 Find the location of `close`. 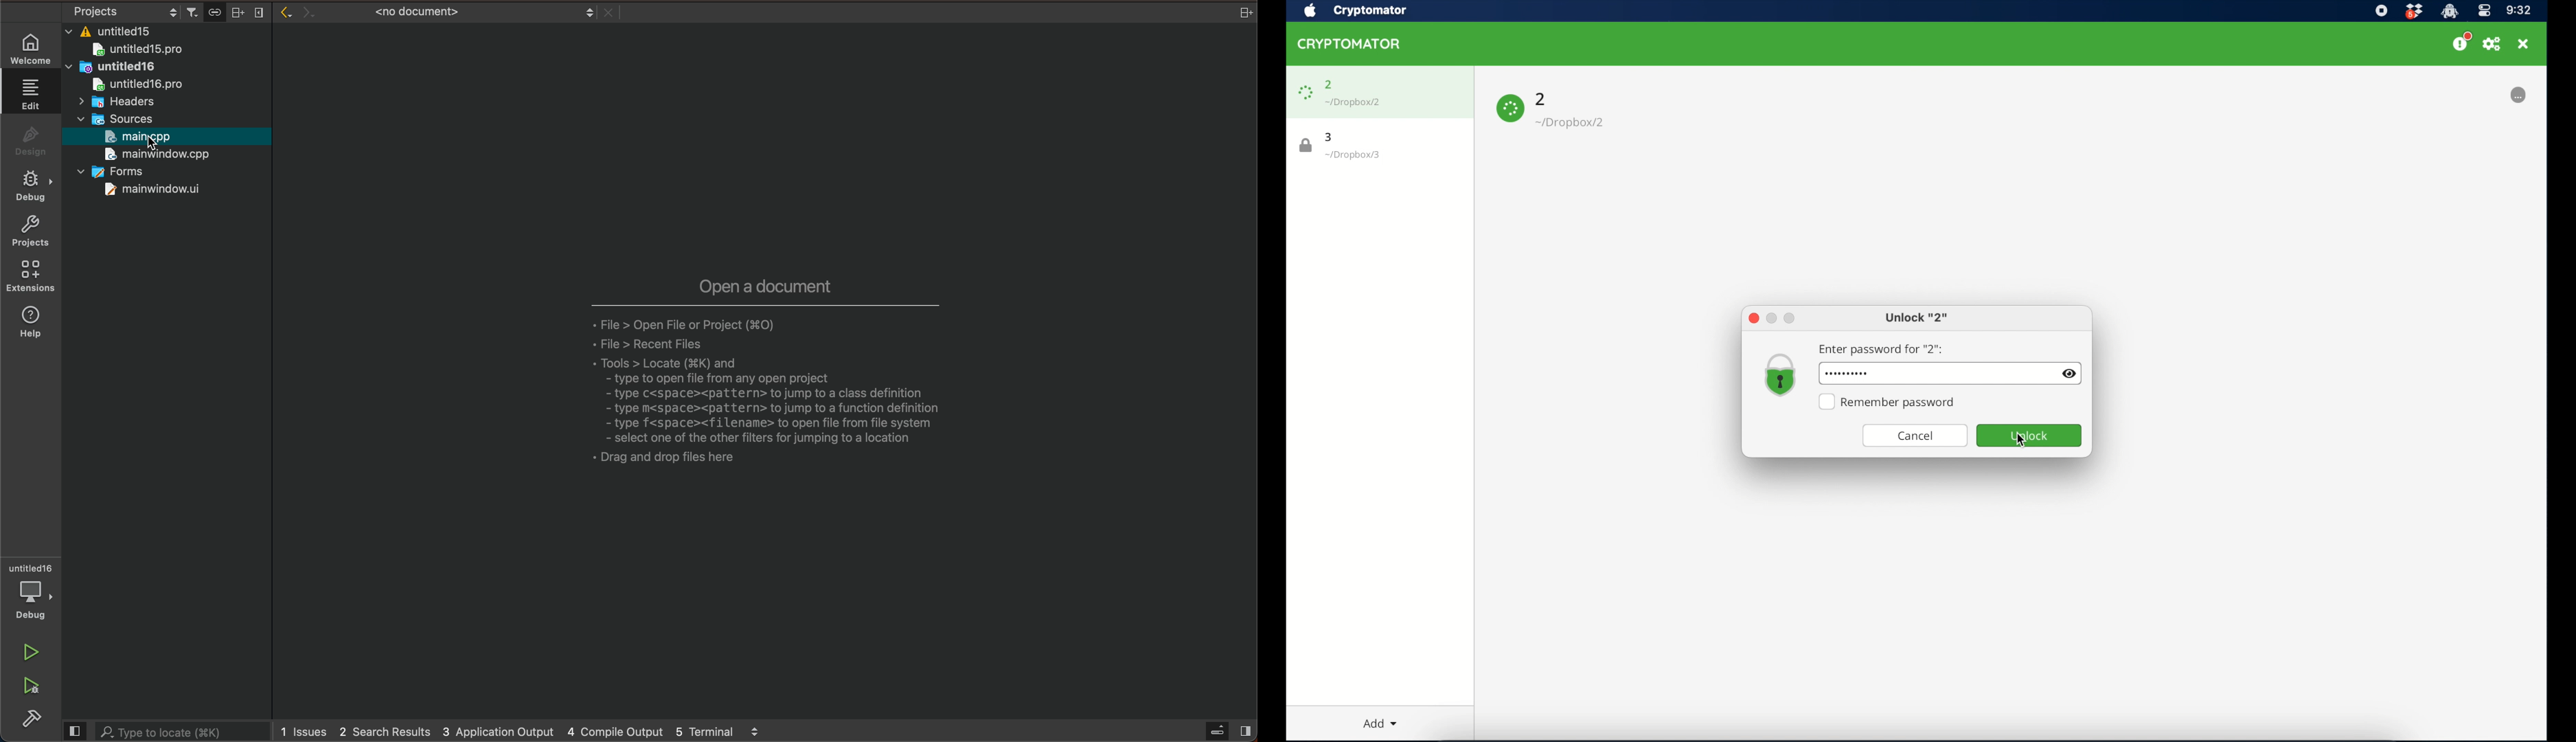

close is located at coordinates (2524, 44).